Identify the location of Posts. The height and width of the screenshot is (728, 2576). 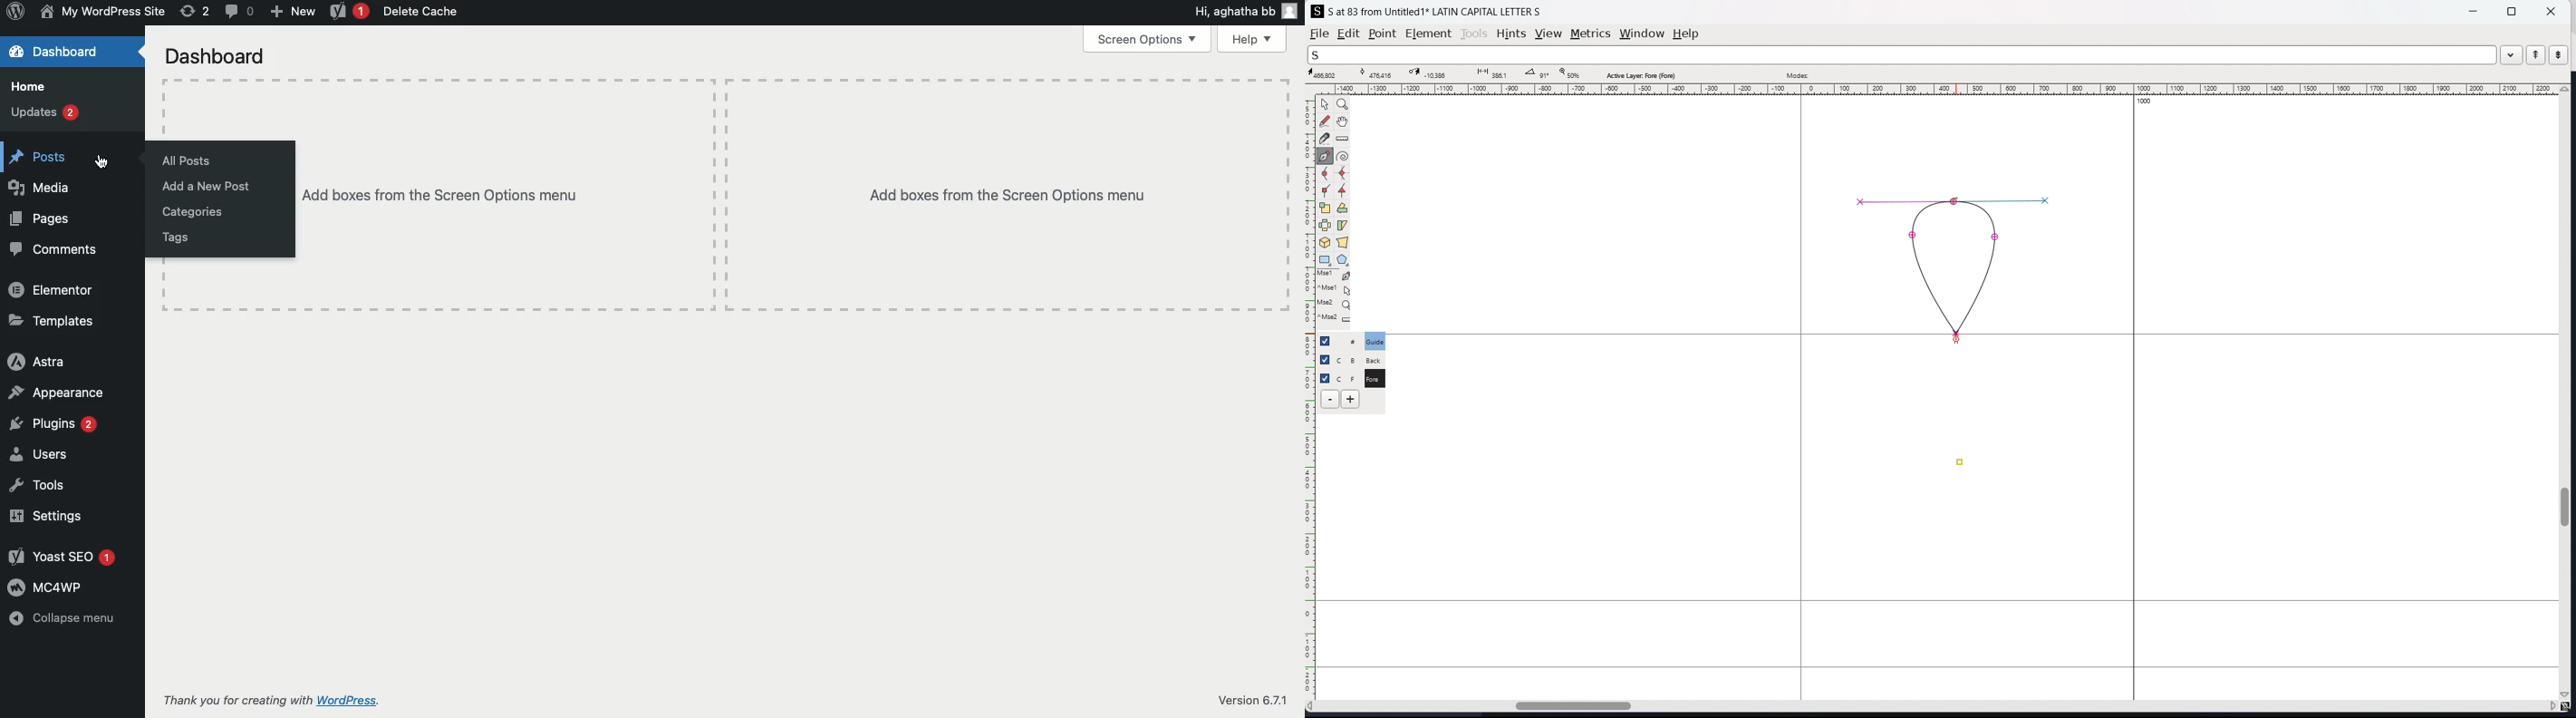
(36, 154).